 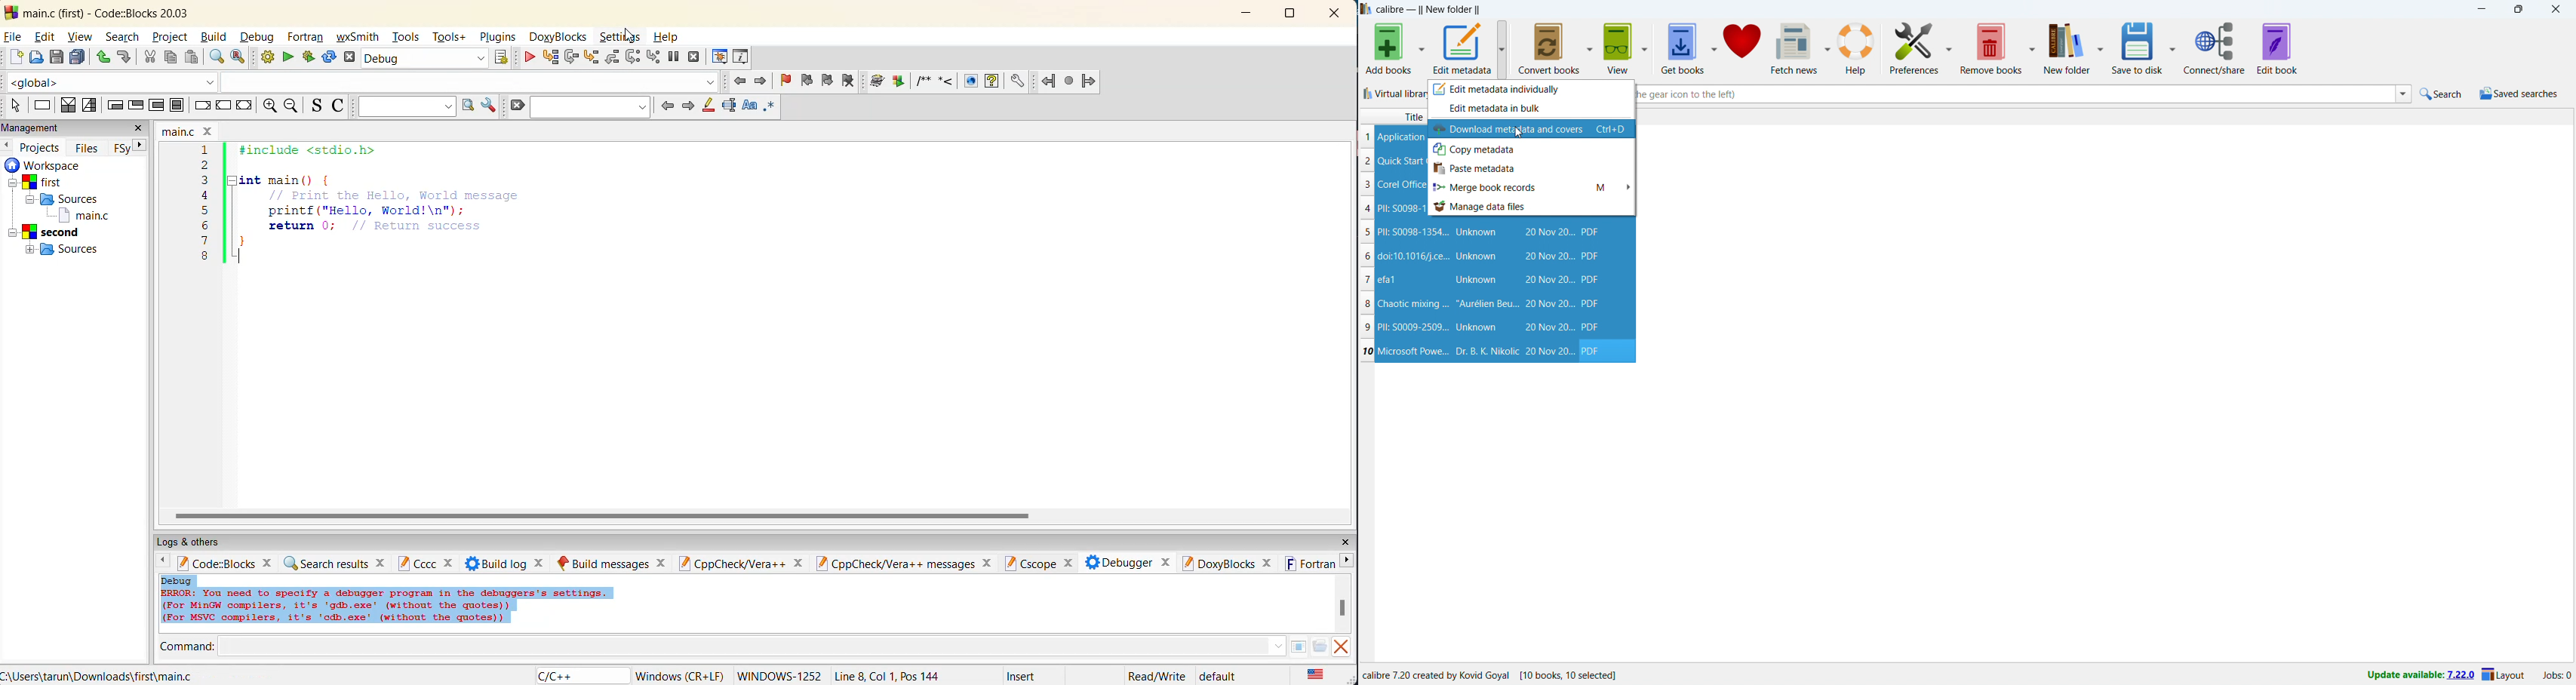 I want to click on default, so click(x=1219, y=676).